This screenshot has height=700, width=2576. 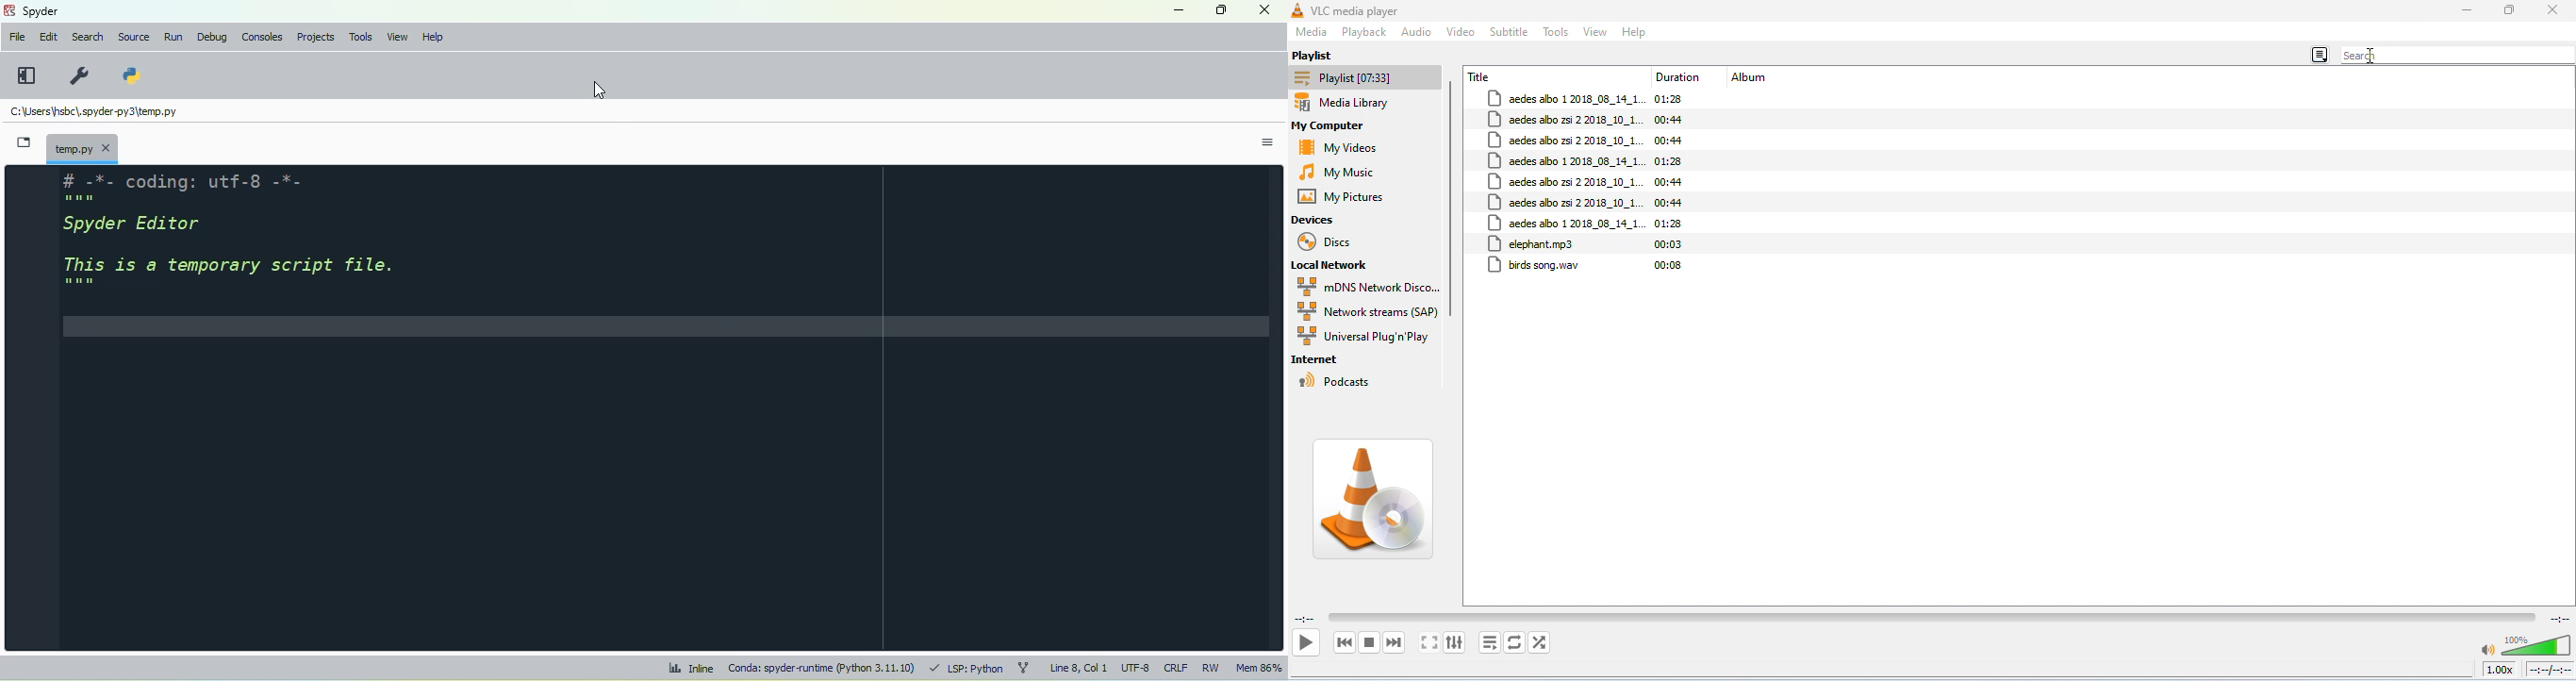 What do you see at coordinates (1564, 202) in the screenshot?
I see `aedes albo zsi 2 2018_08_10_1` at bounding box center [1564, 202].